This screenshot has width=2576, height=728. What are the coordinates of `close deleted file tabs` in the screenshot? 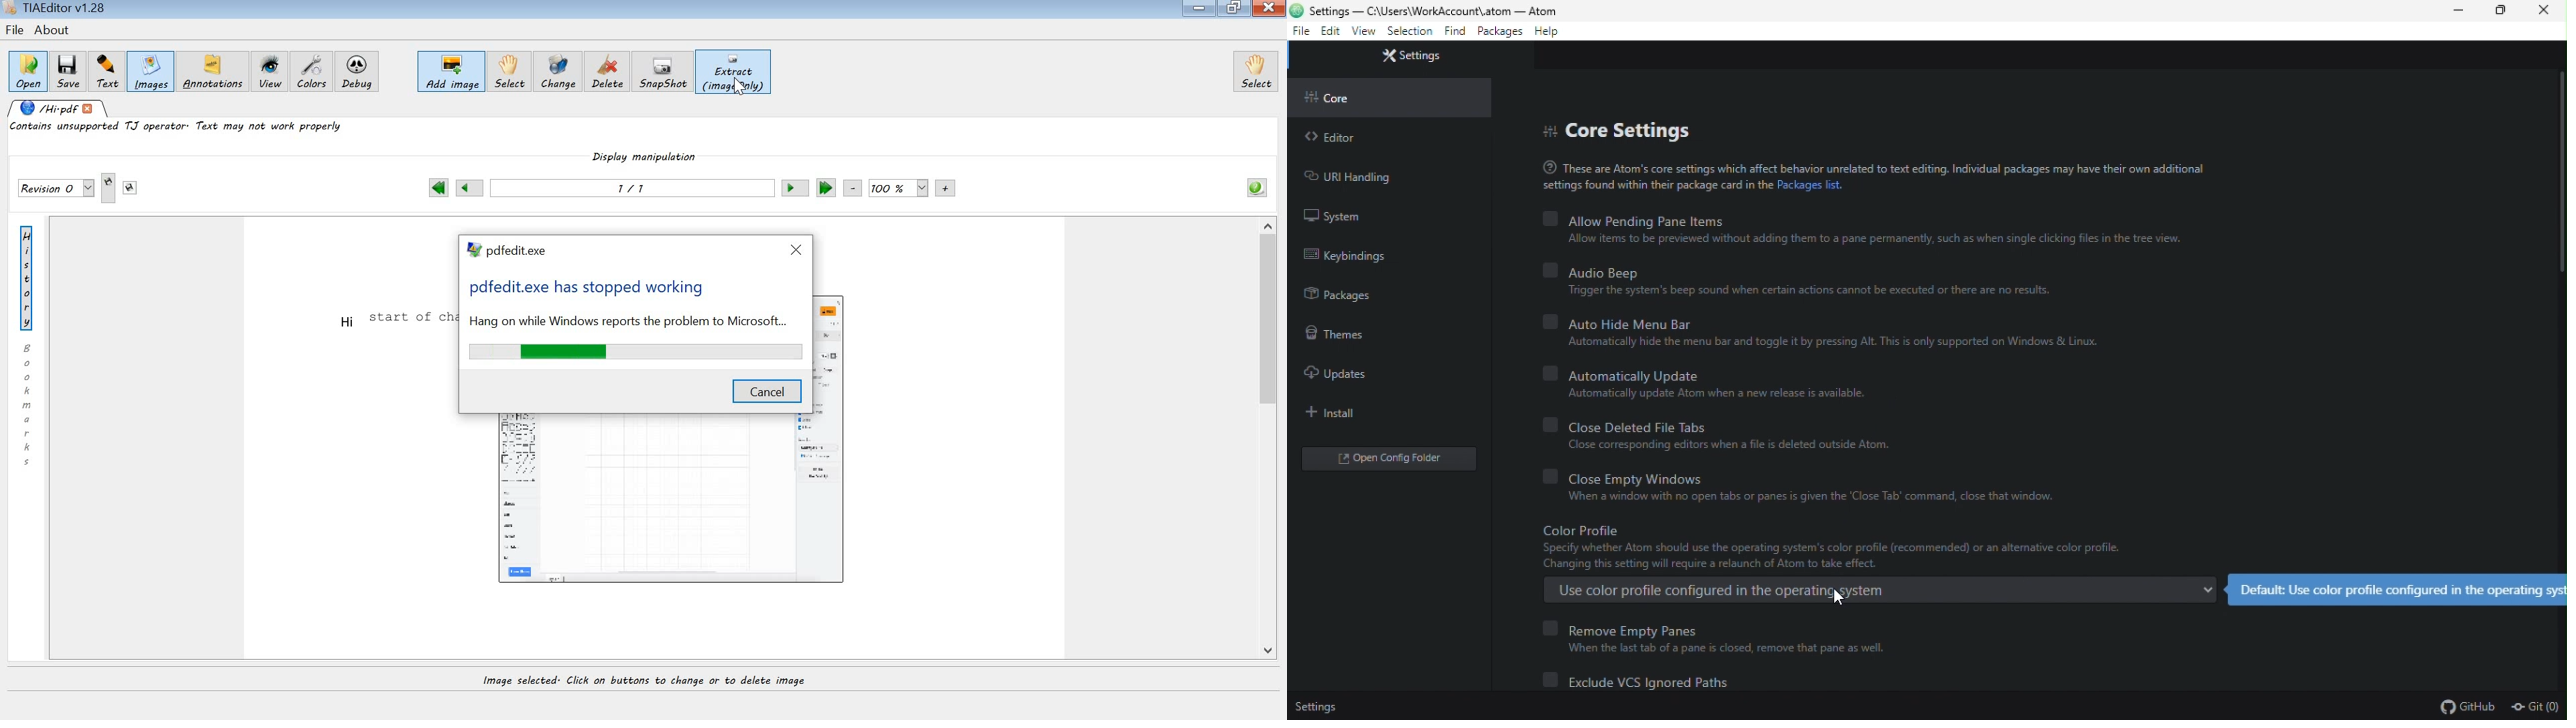 It's located at (1722, 436).